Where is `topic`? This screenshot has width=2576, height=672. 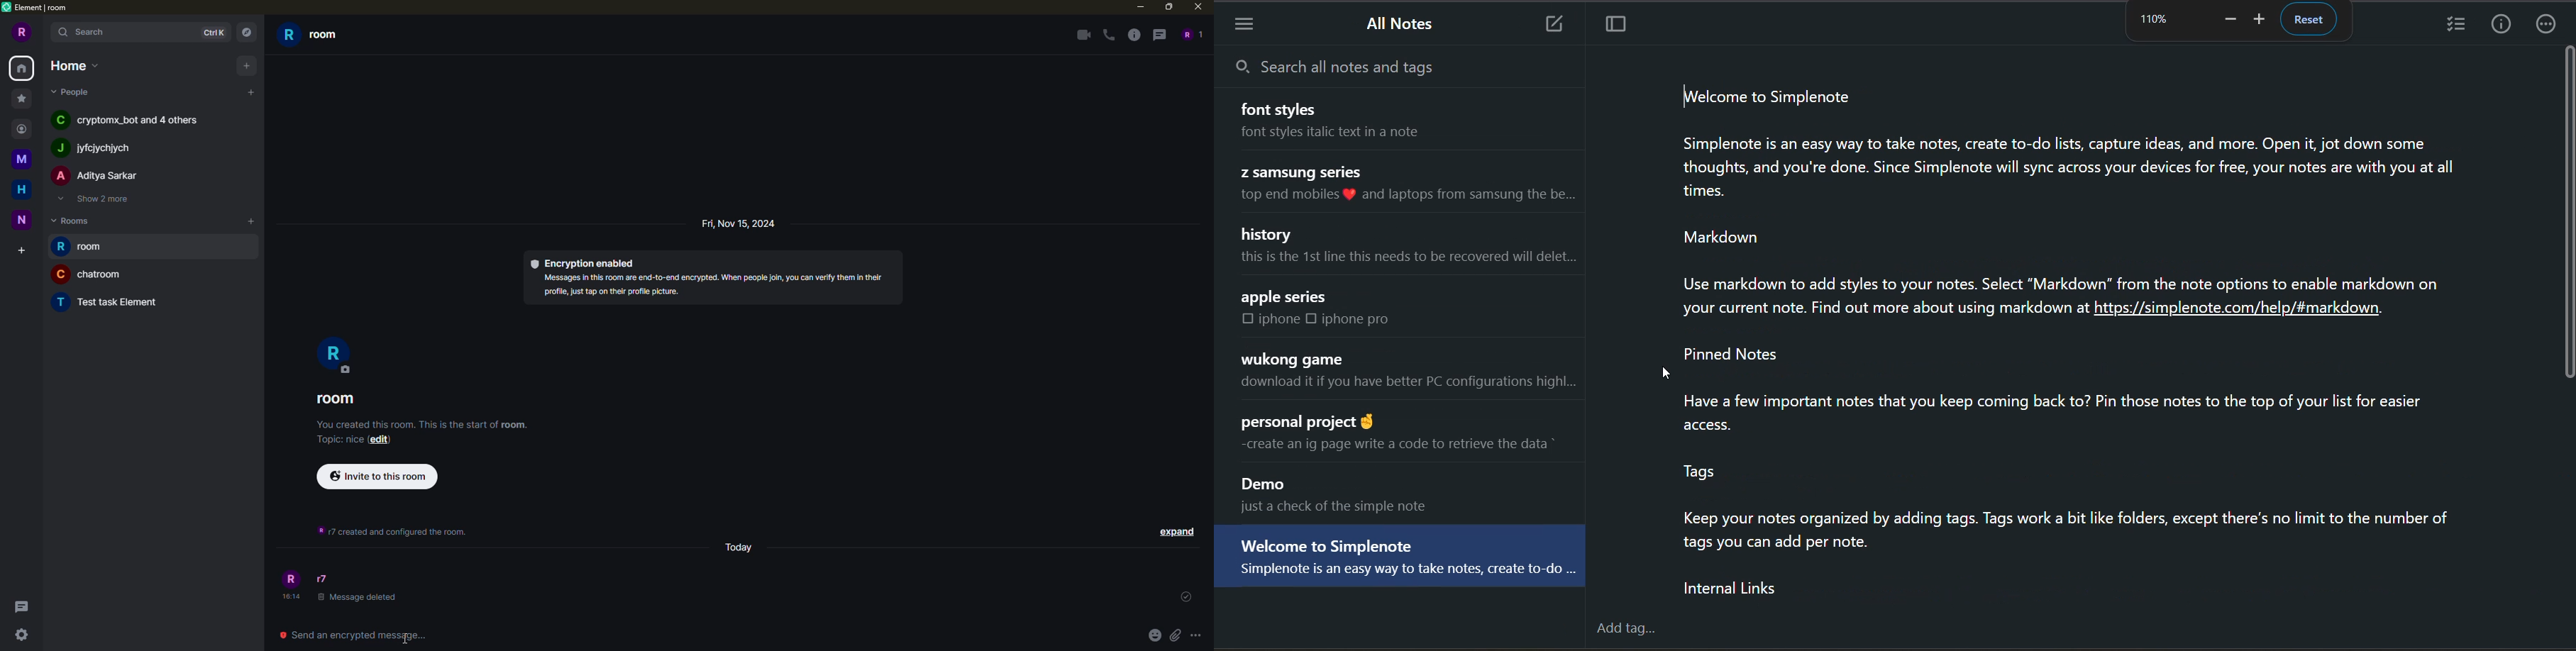
topic is located at coordinates (338, 439).